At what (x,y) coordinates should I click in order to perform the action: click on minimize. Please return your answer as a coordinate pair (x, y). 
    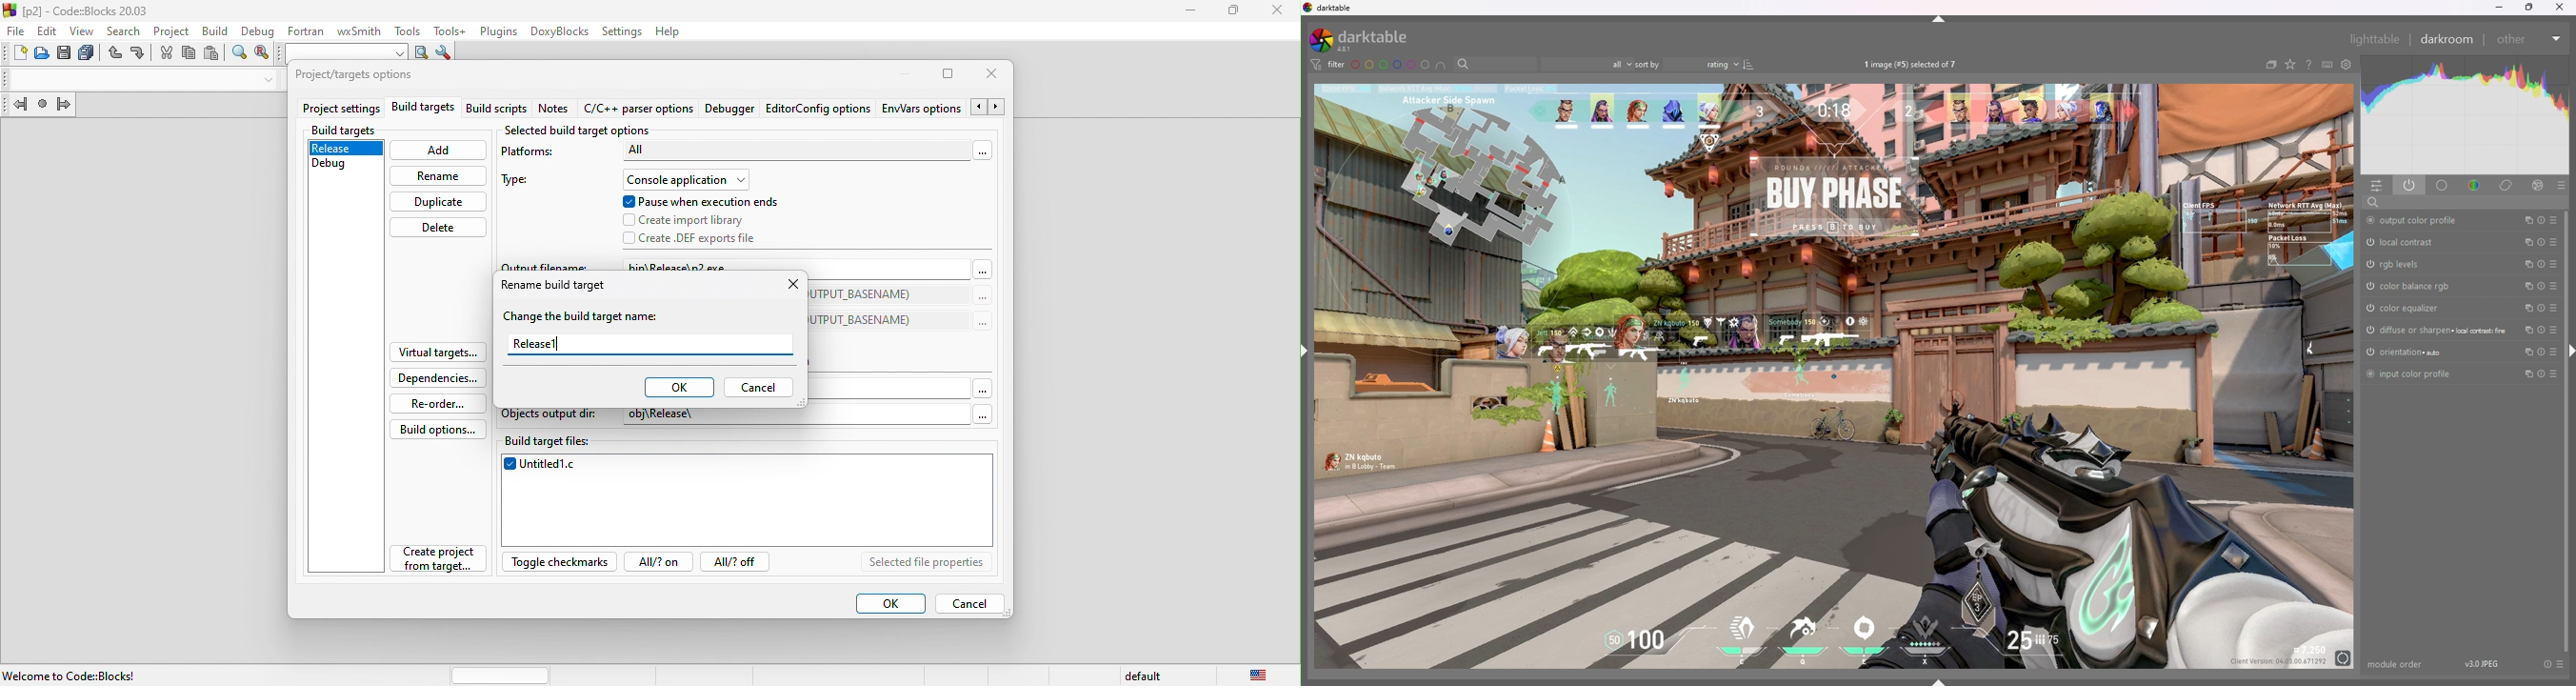
    Looking at the image, I should click on (2497, 7).